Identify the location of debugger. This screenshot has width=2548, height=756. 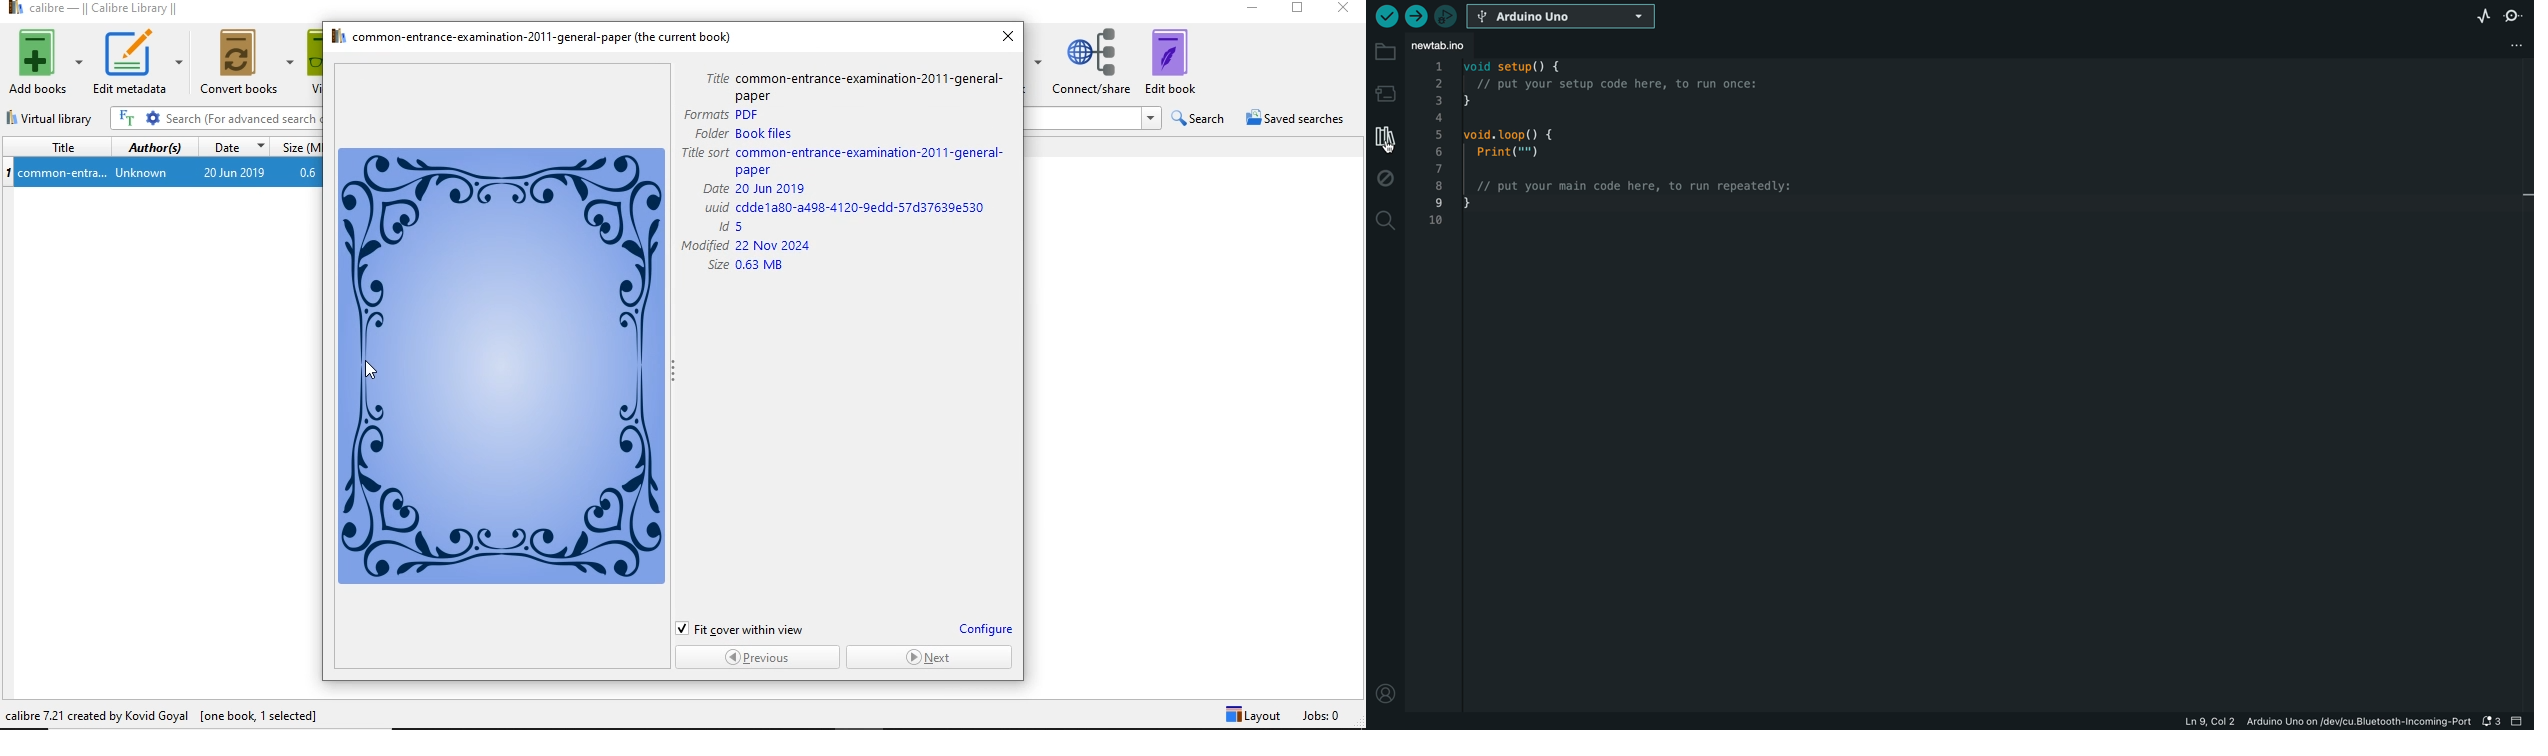
(1447, 15).